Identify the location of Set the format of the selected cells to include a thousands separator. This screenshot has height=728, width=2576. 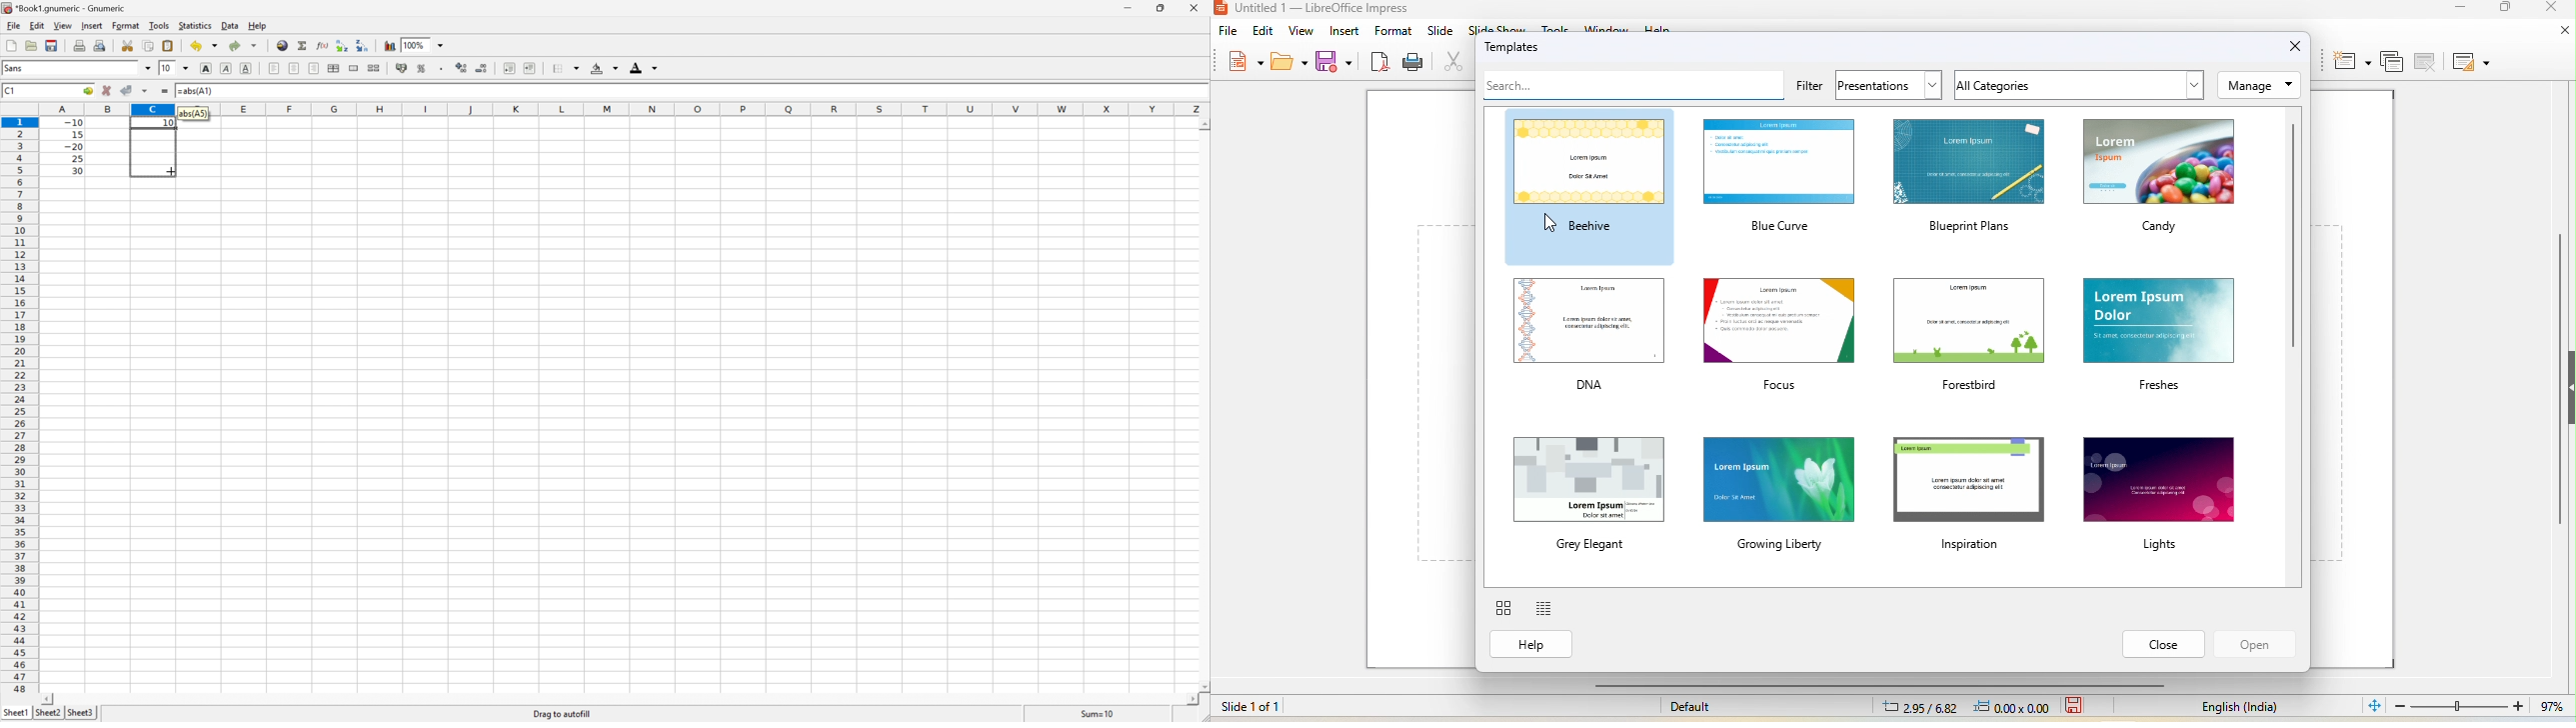
(445, 70).